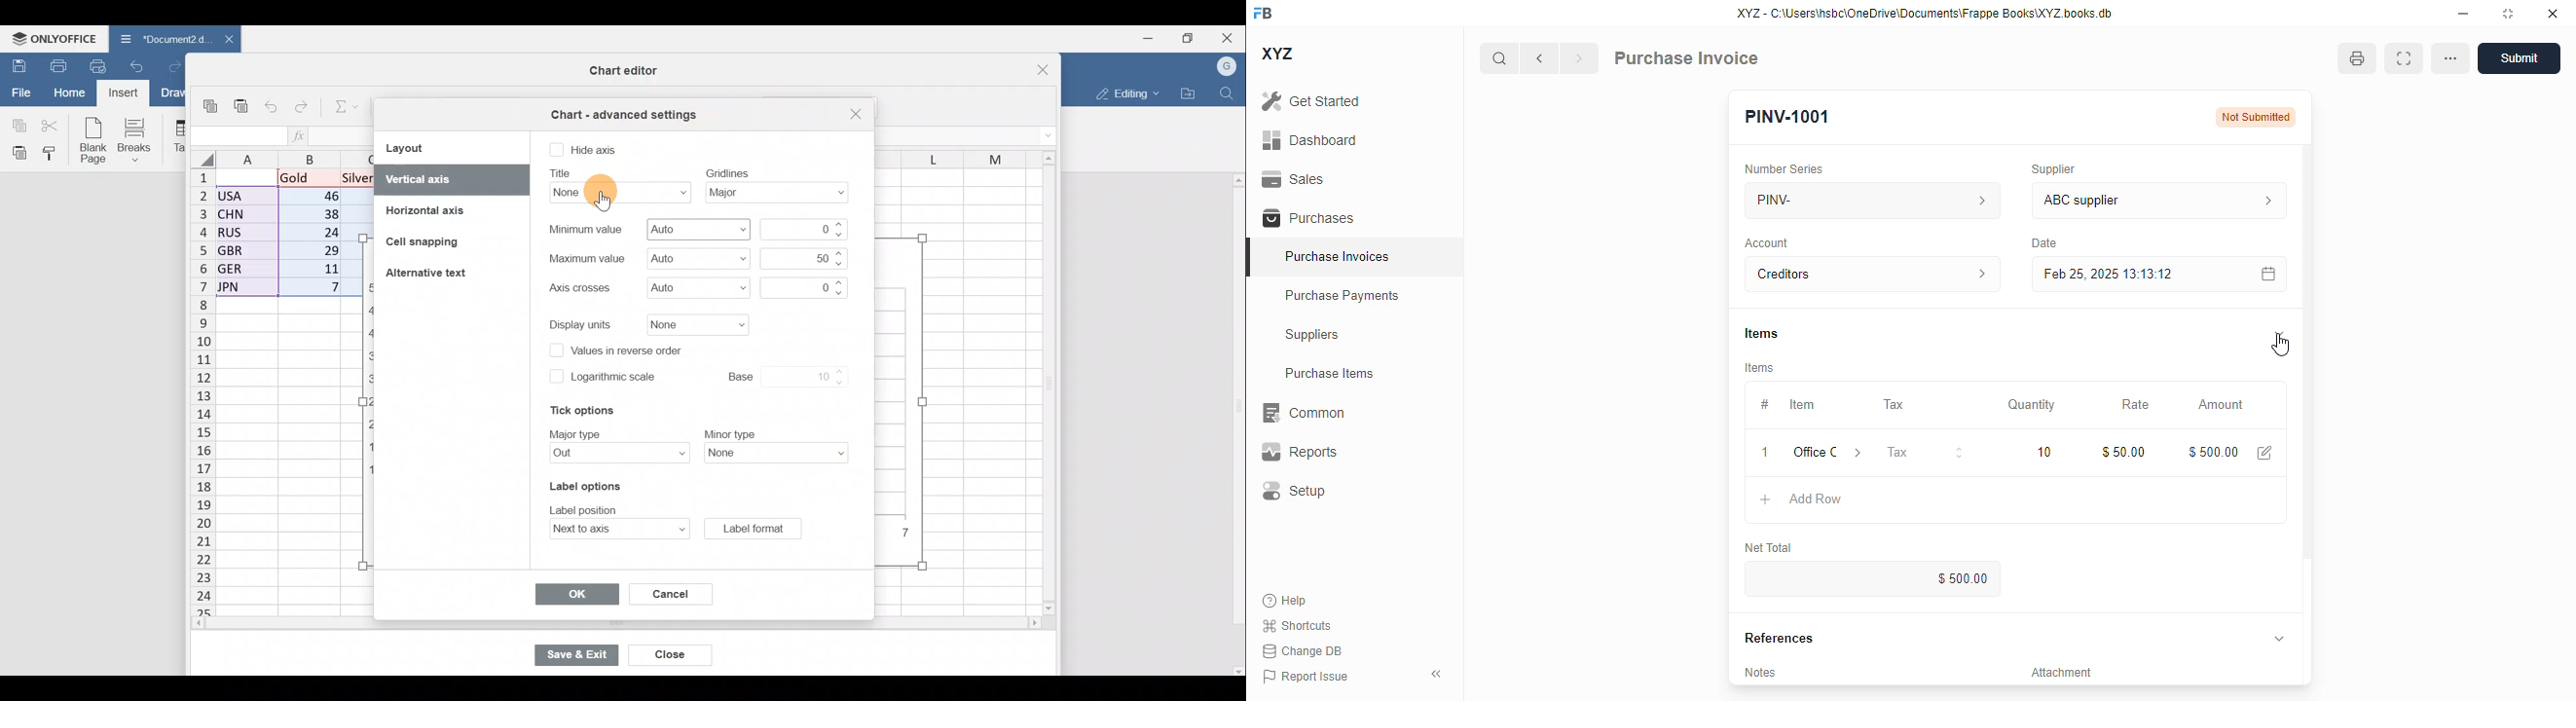  Describe the element at coordinates (1308, 218) in the screenshot. I see `purchases` at that location.